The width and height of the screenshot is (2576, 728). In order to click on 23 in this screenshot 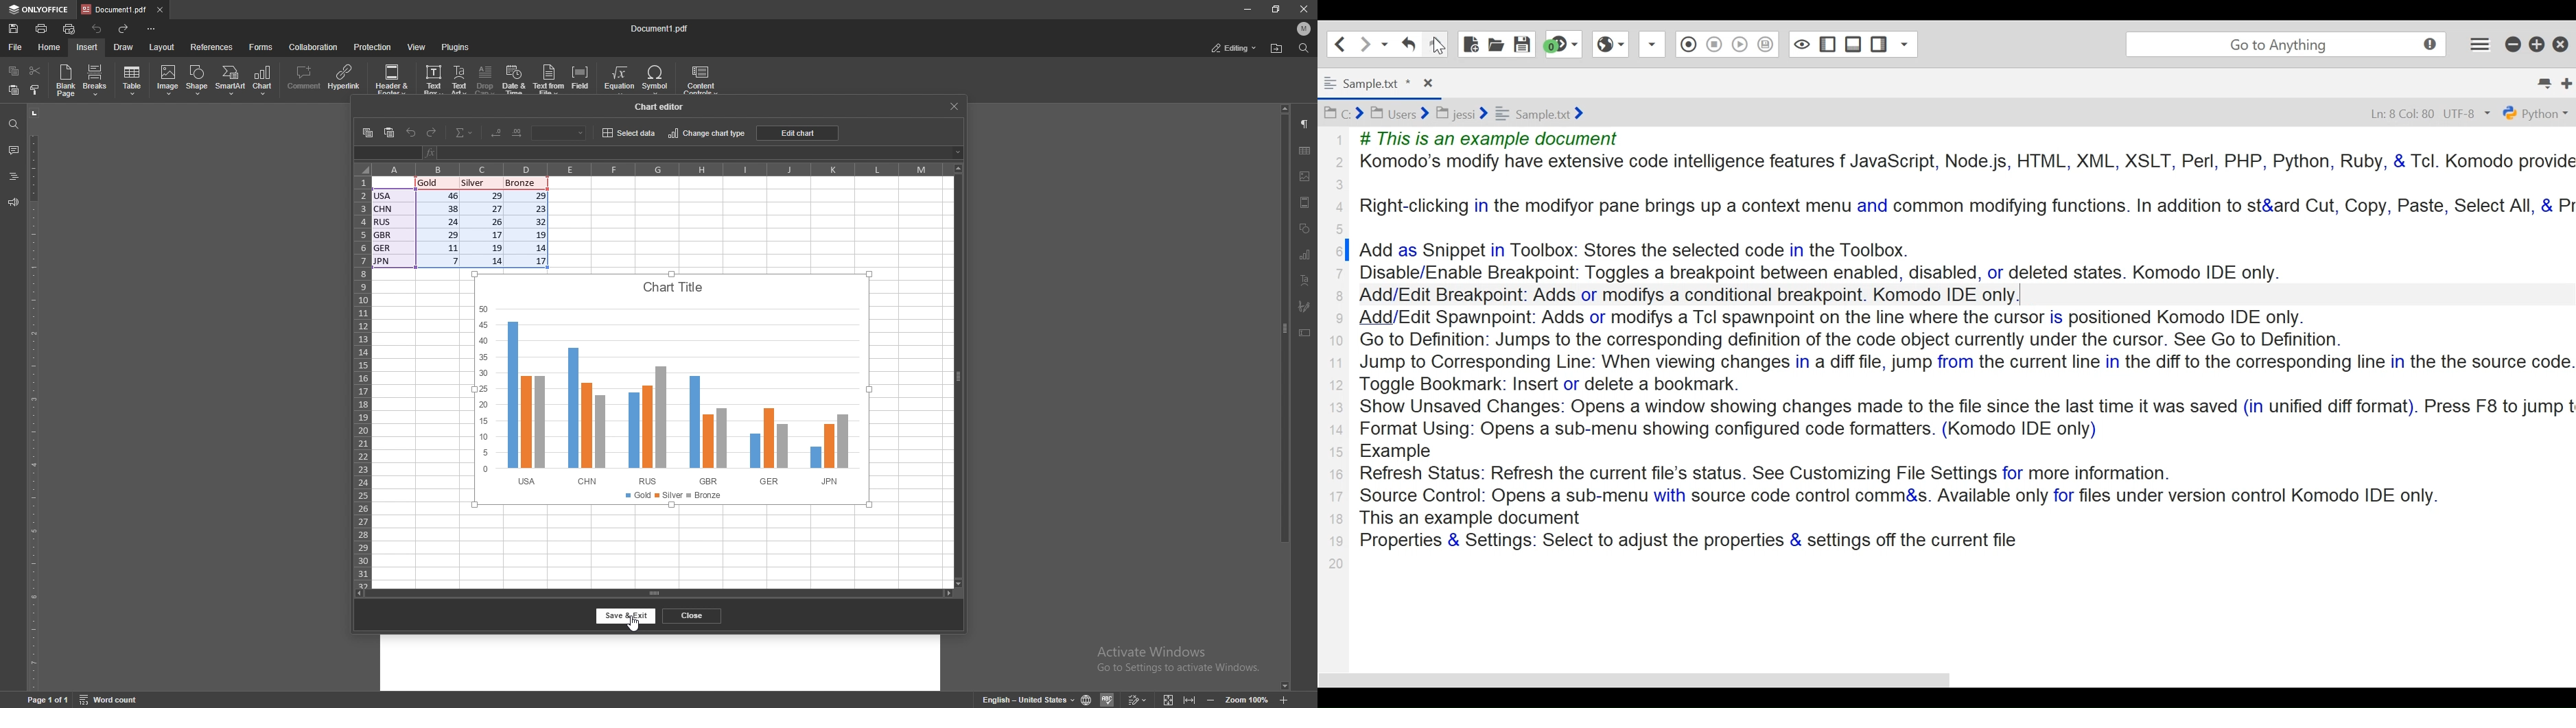, I will do `click(535, 209)`.